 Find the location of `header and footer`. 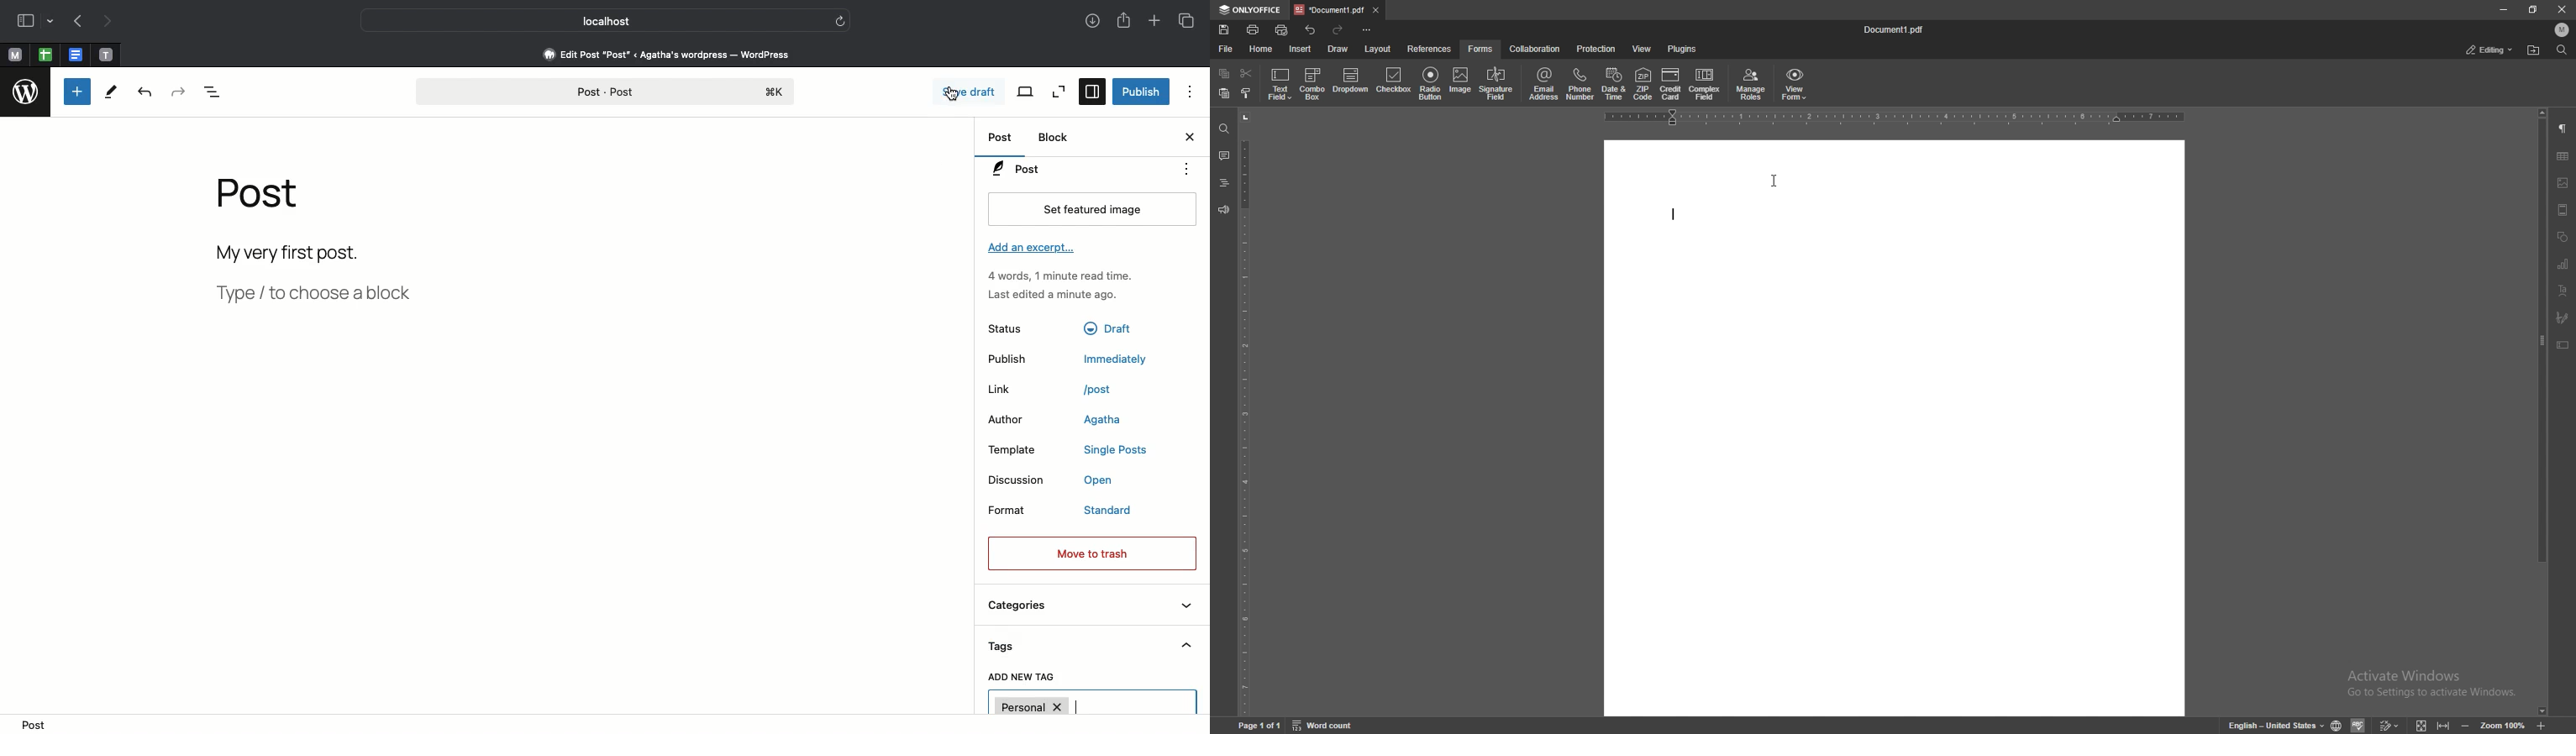

header and footer is located at coordinates (2564, 209).